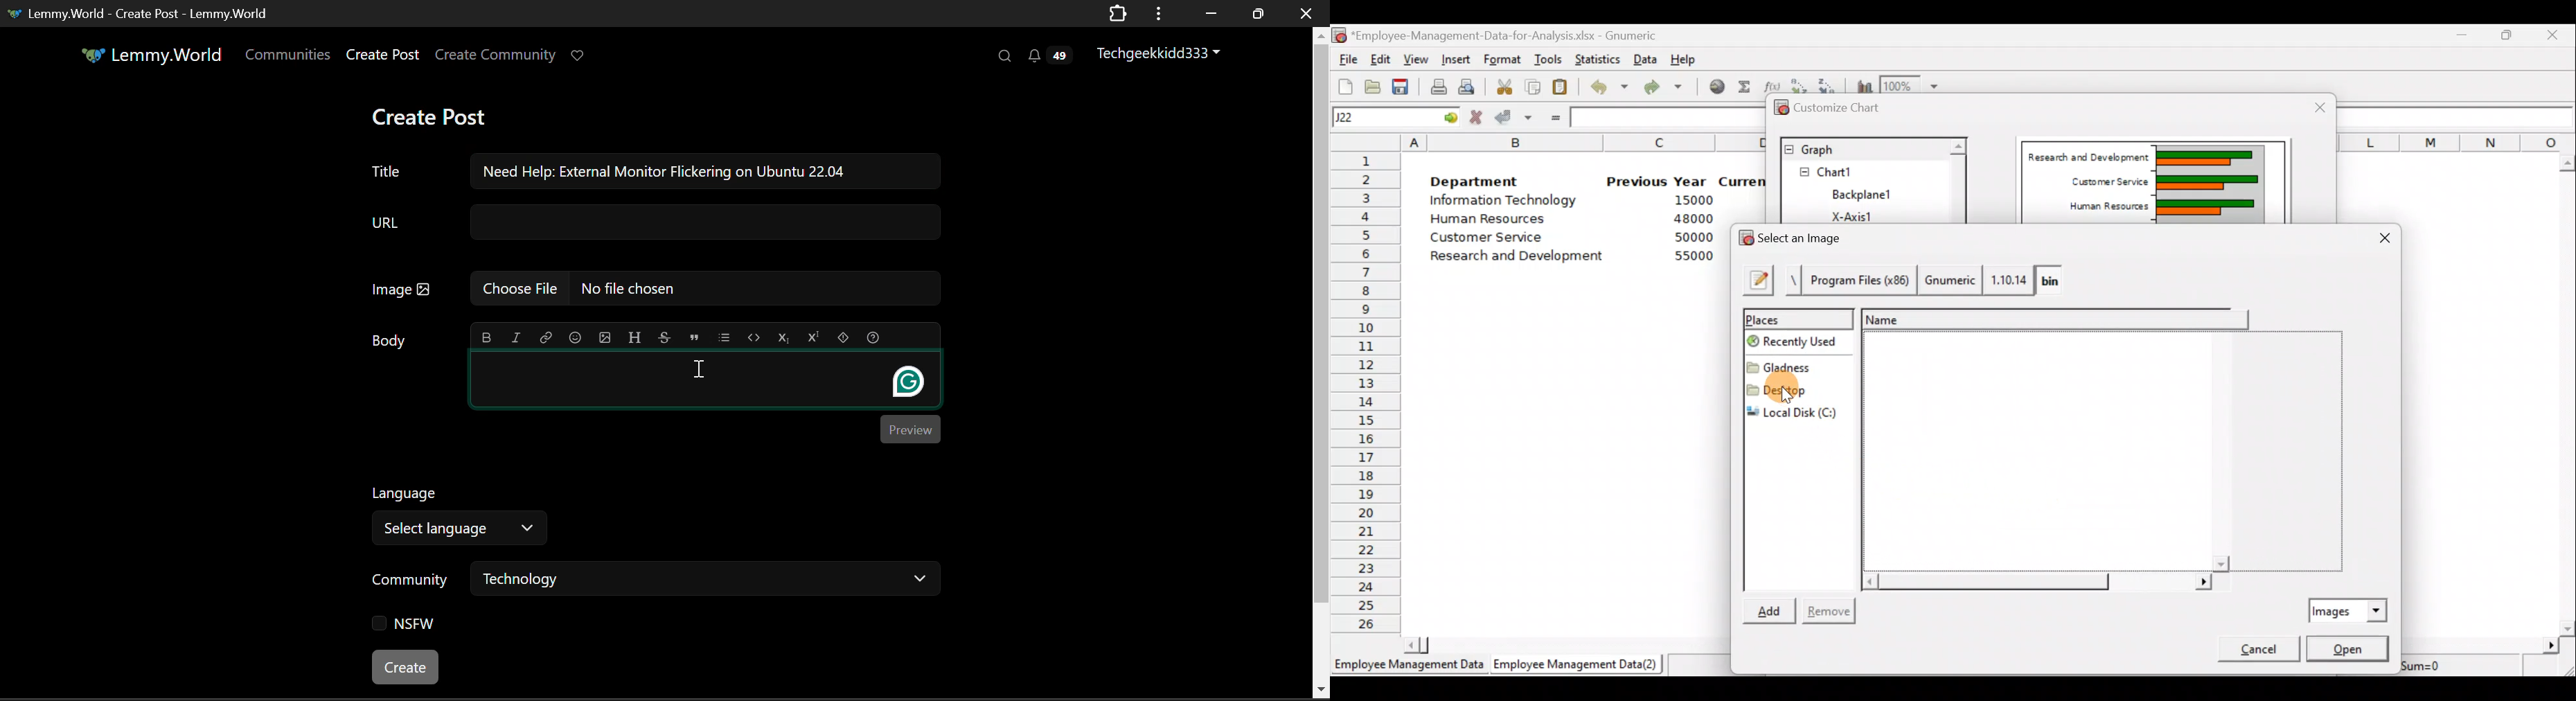  What do you see at coordinates (1914, 84) in the screenshot?
I see `Zoom` at bounding box center [1914, 84].